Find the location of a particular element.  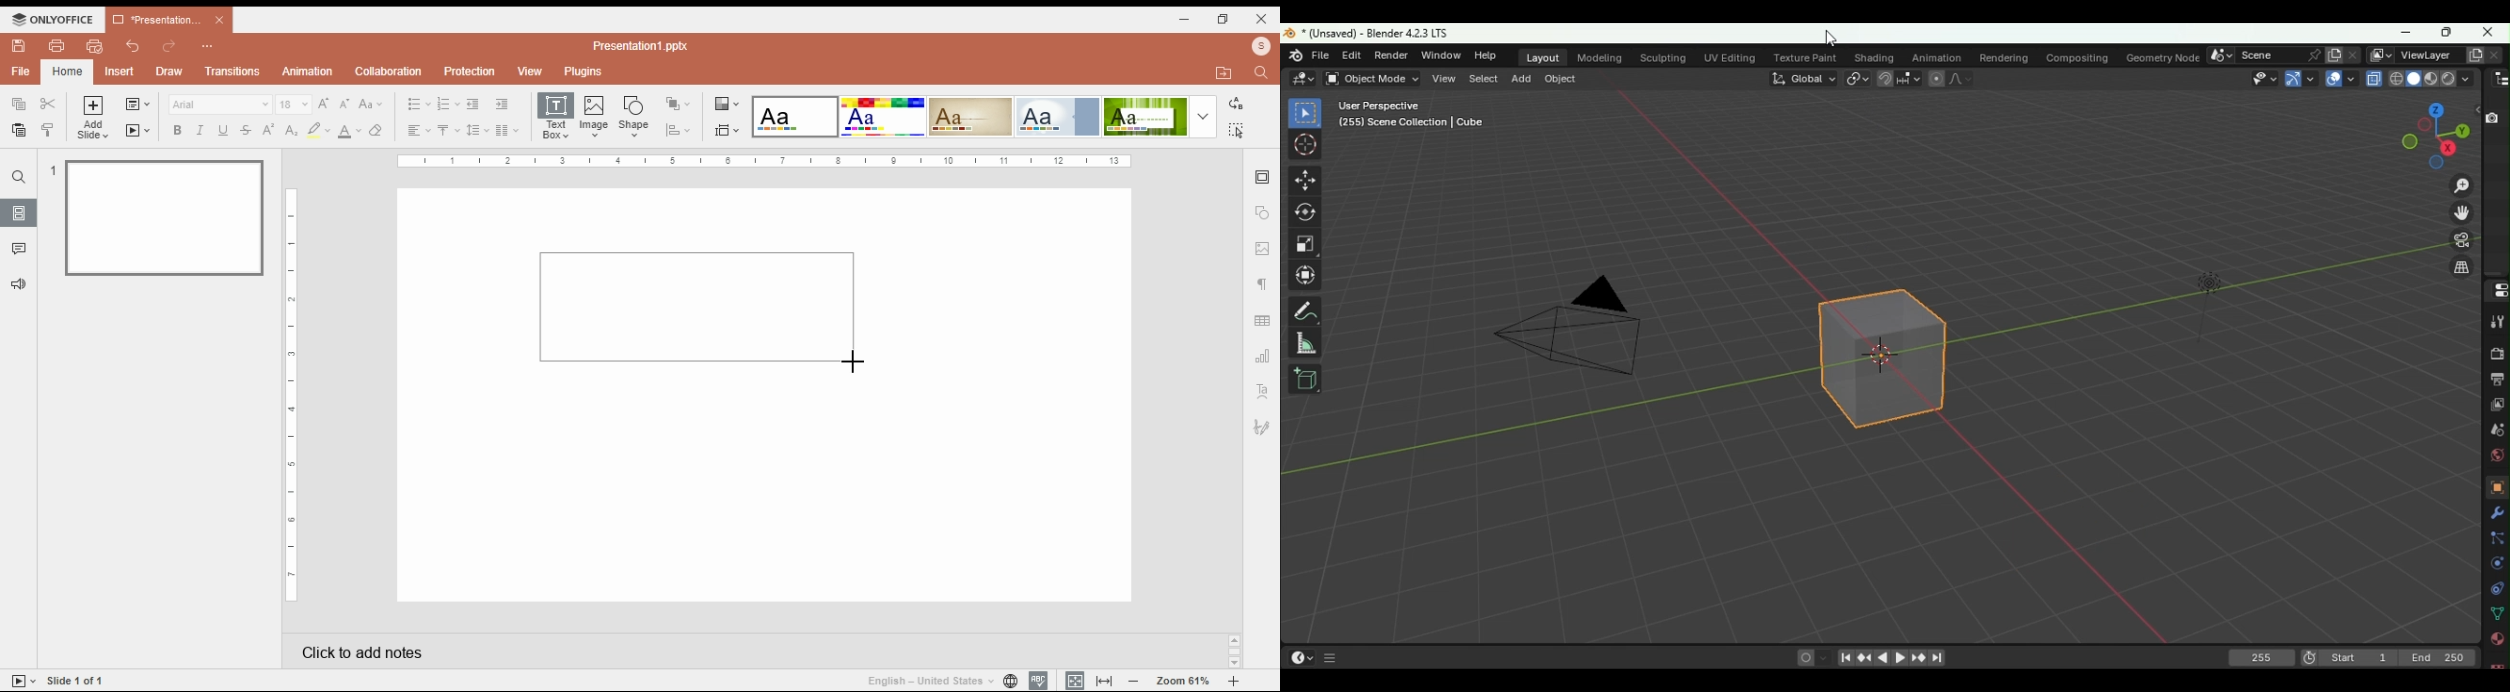

home is located at coordinates (66, 71).